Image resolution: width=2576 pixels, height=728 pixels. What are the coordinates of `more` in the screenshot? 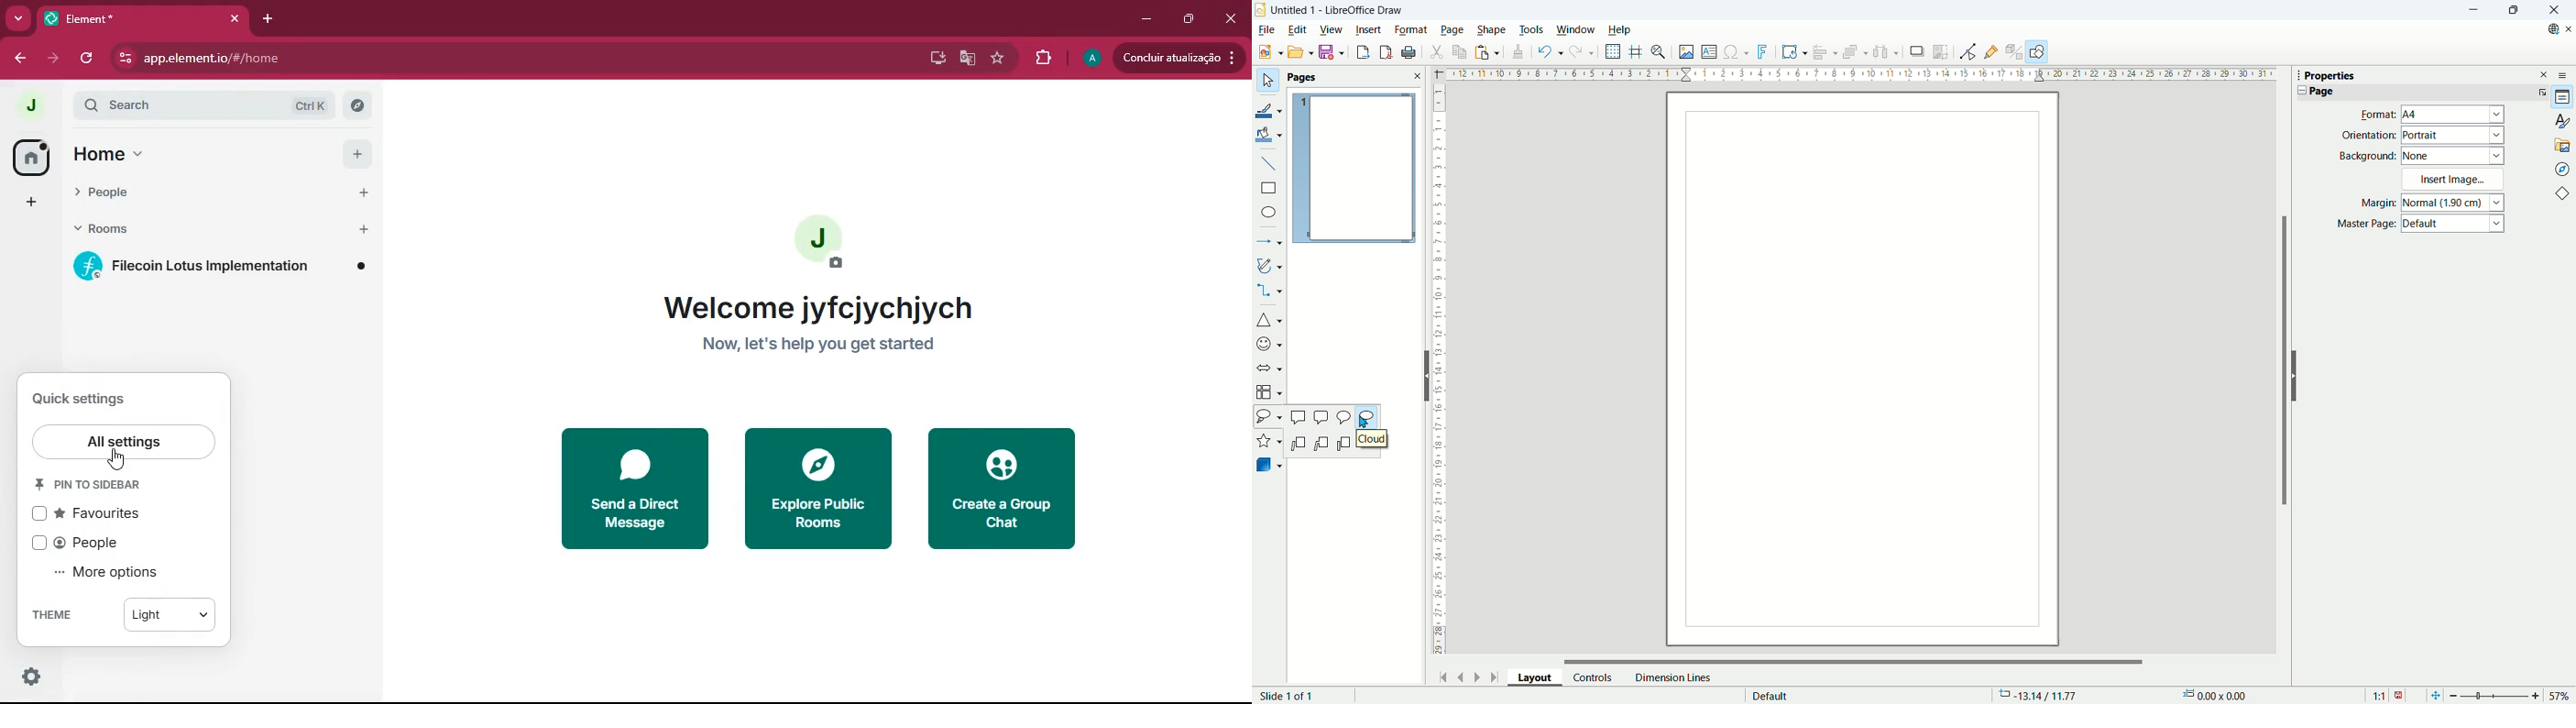 It's located at (19, 17).